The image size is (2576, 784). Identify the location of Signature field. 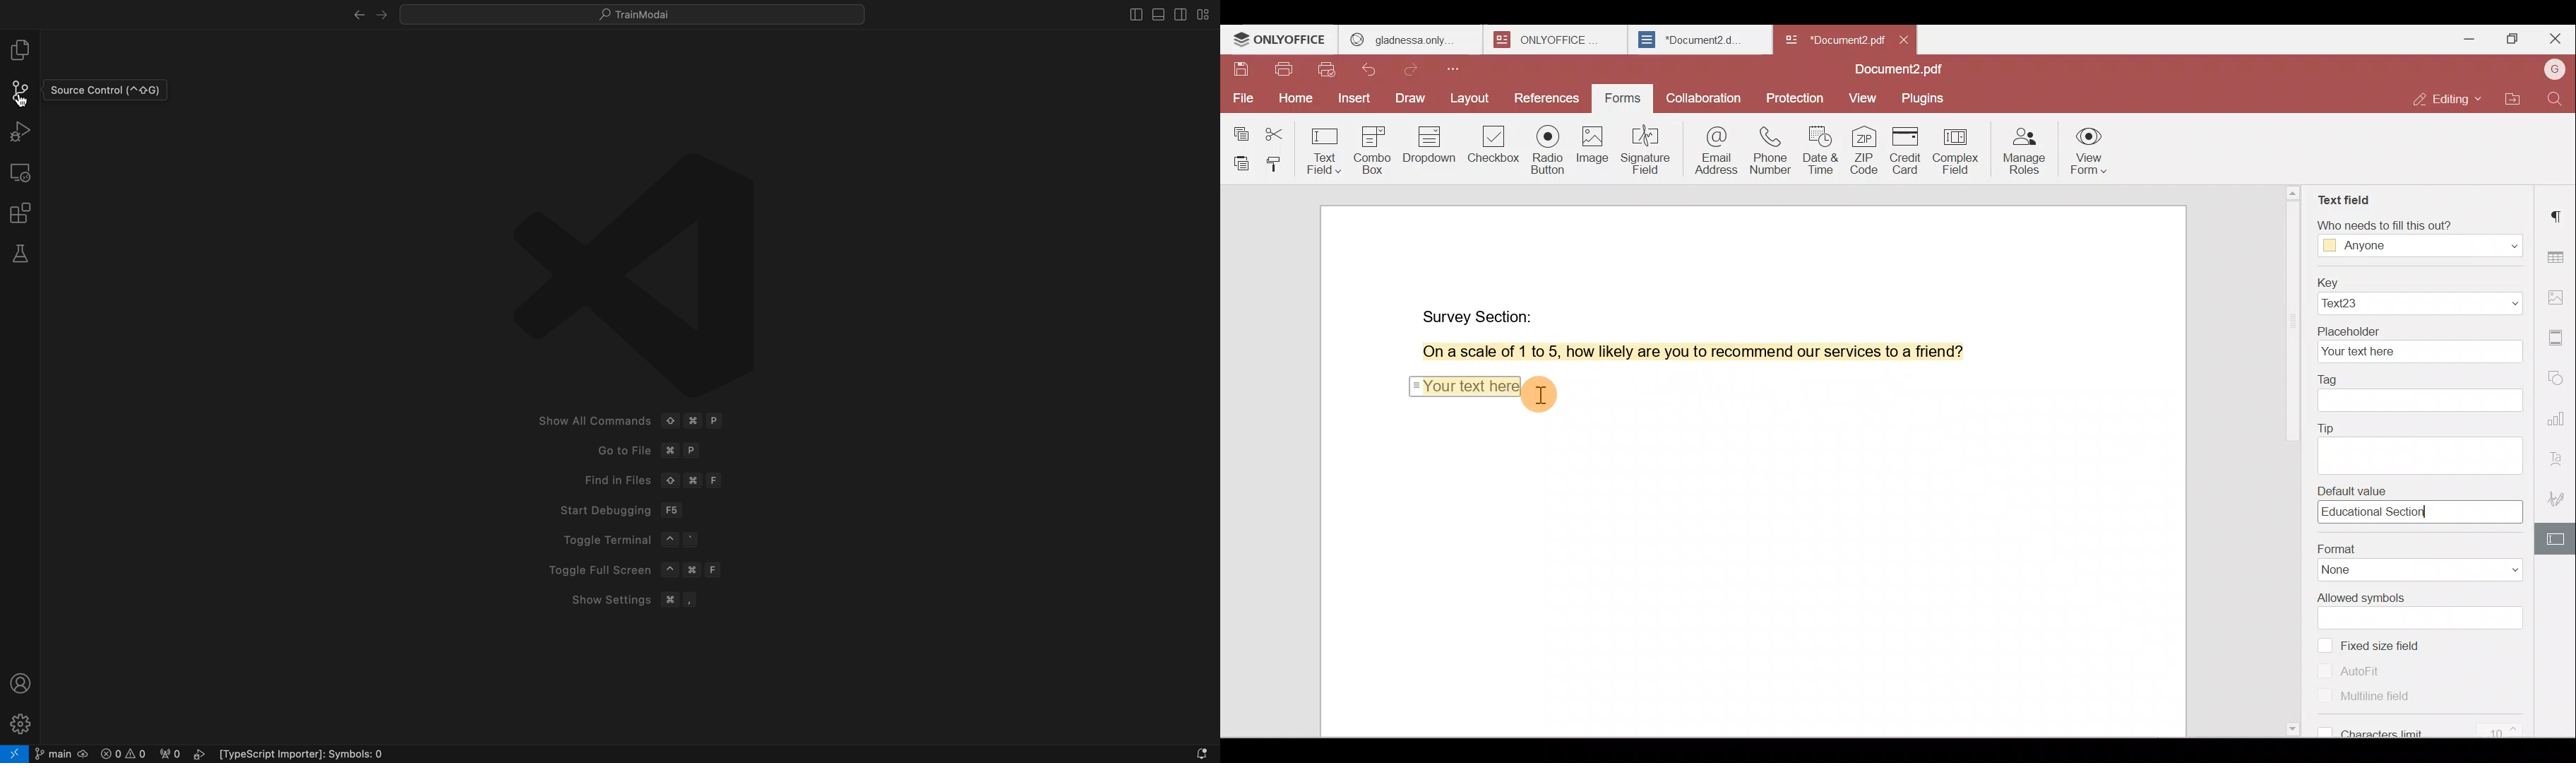
(1643, 149).